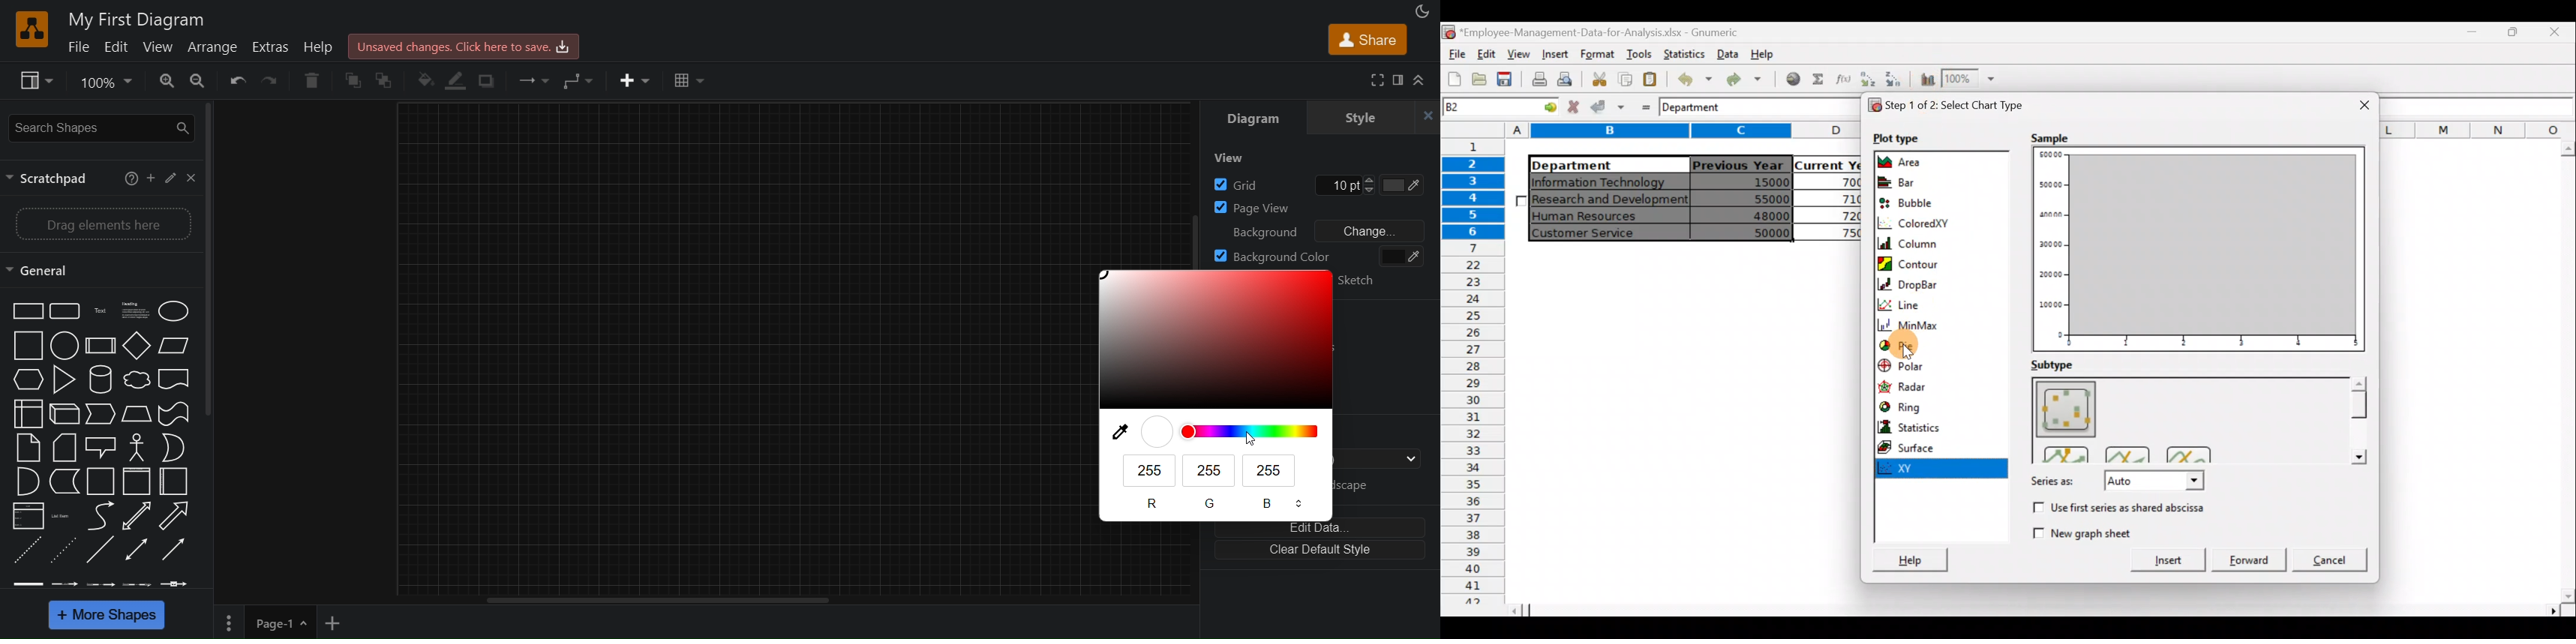  I want to click on change, so click(1368, 230).